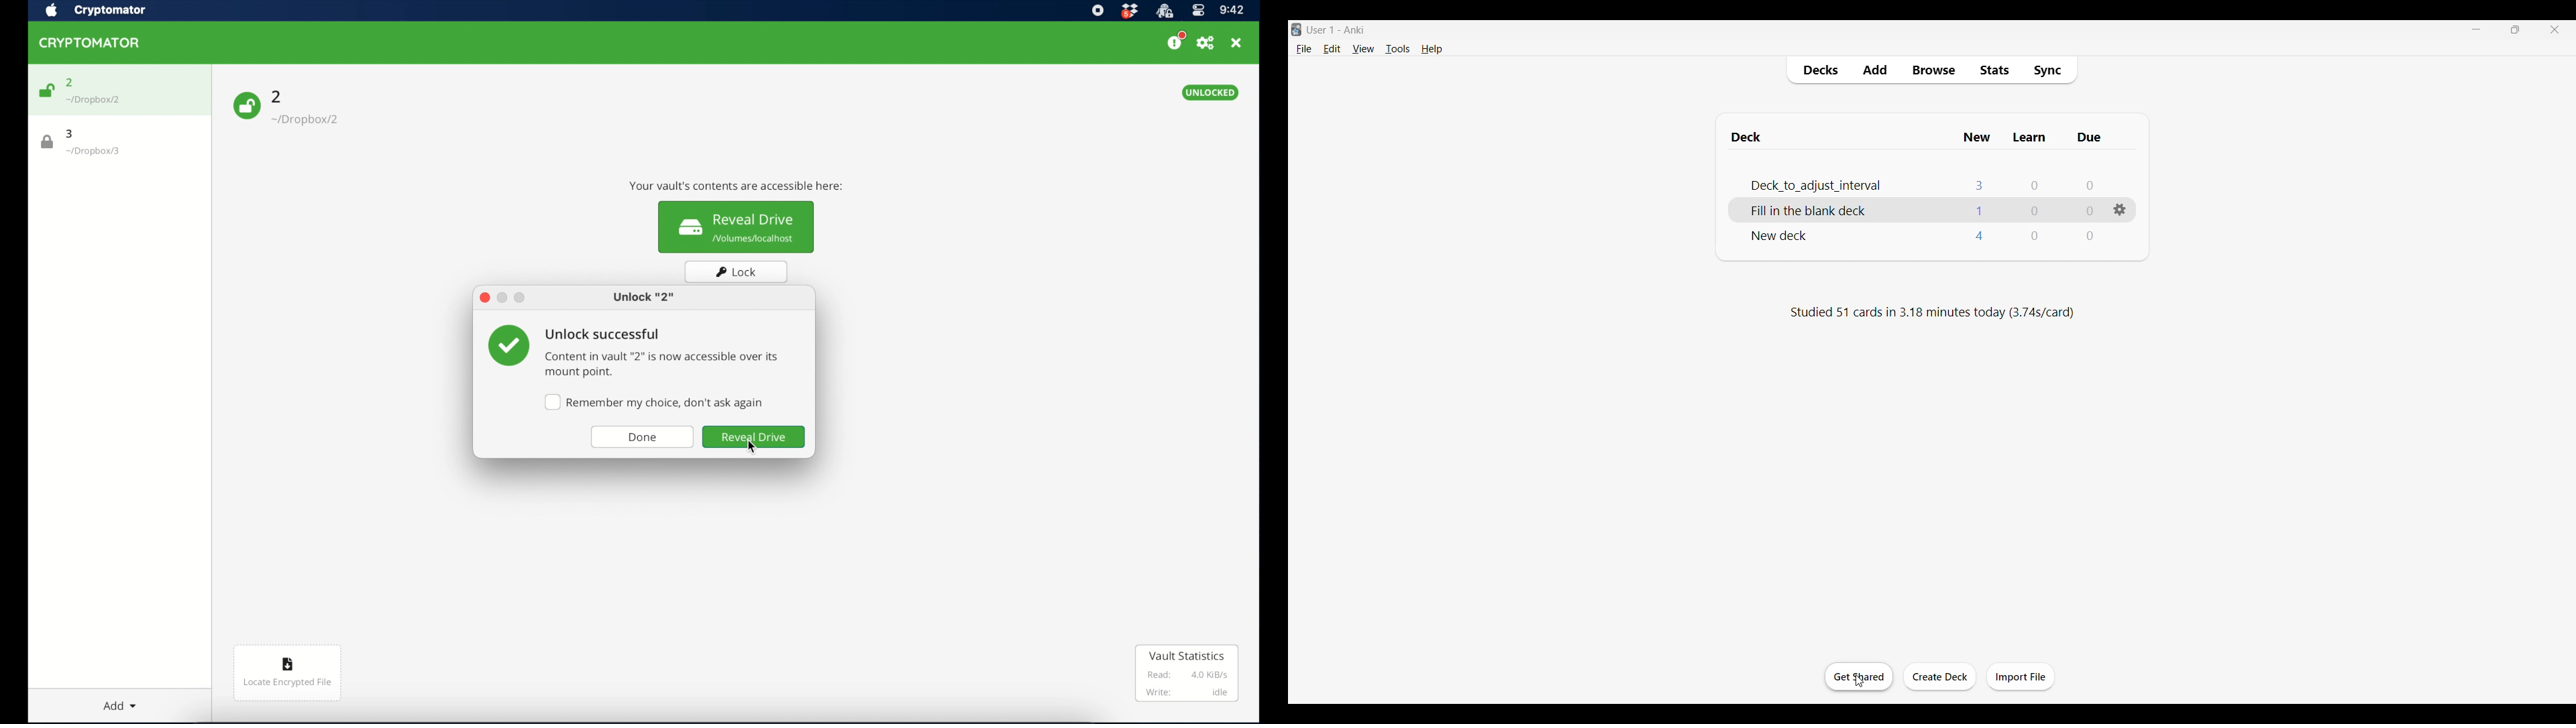 This screenshot has height=728, width=2576. What do you see at coordinates (1187, 674) in the screenshot?
I see `vault statistics` at bounding box center [1187, 674].